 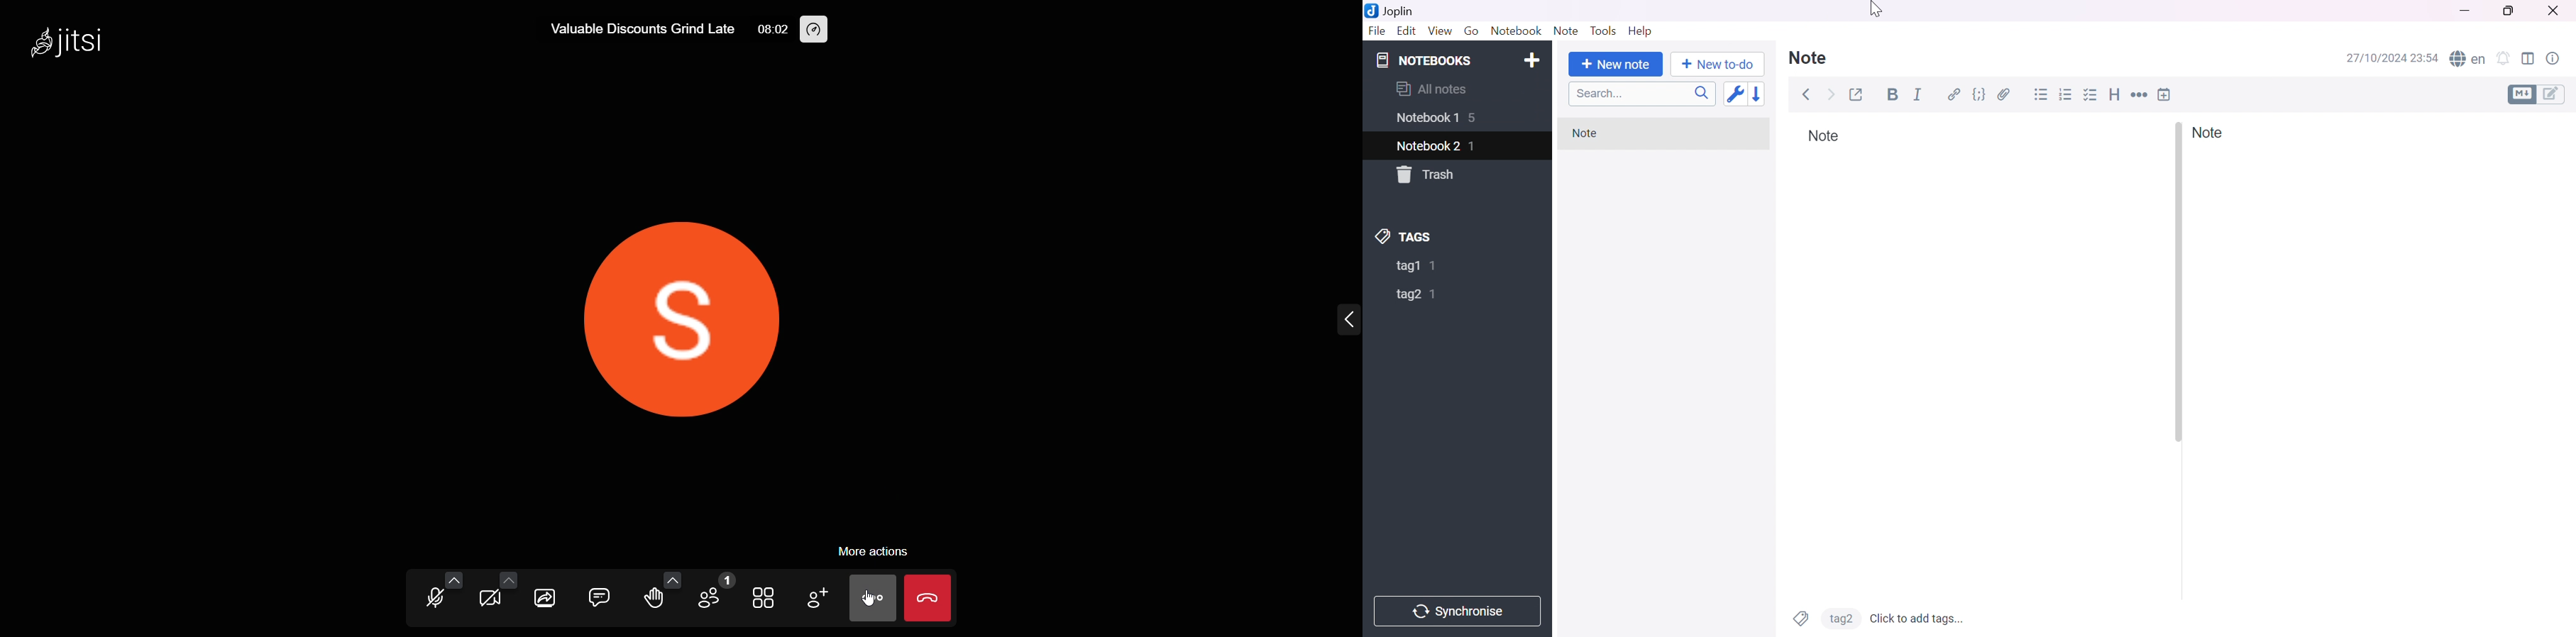 I want to click on Horizontal rule, so click(x=2141, y=96).